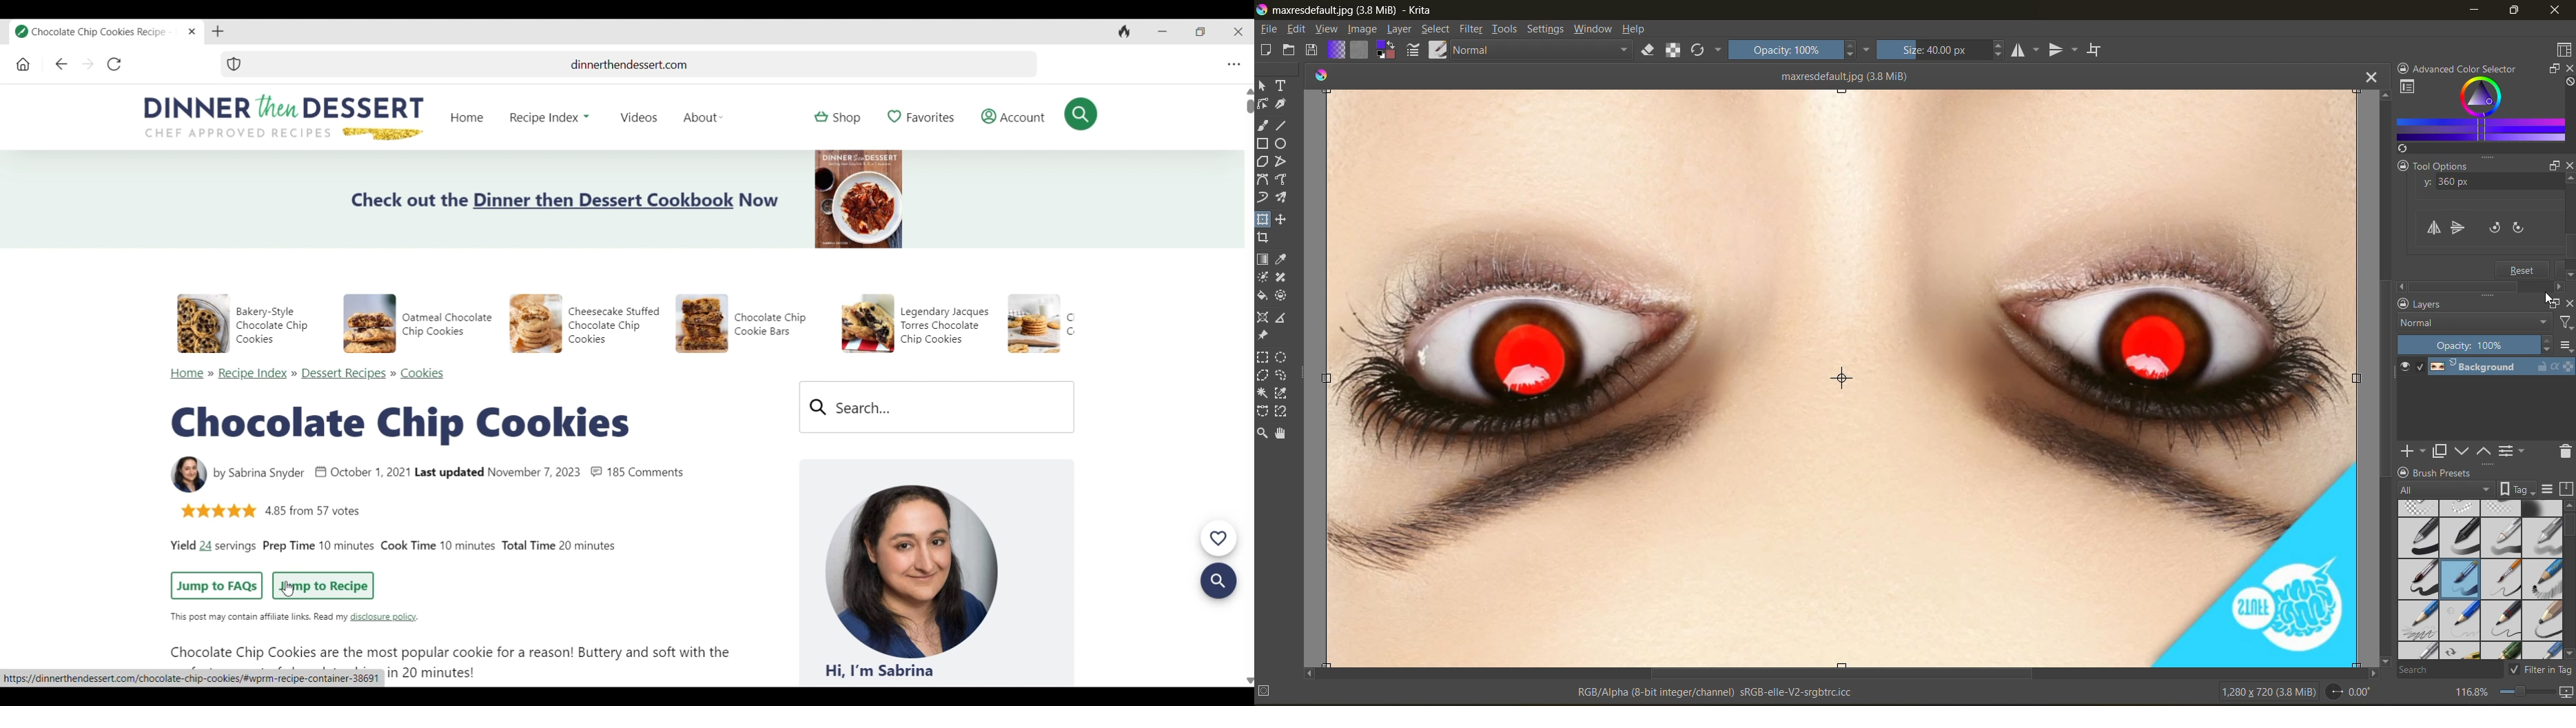  What do you see at coordinates (2475, 344) in the screenshot?
I see `opacity` at bounding box center [2475, 344].